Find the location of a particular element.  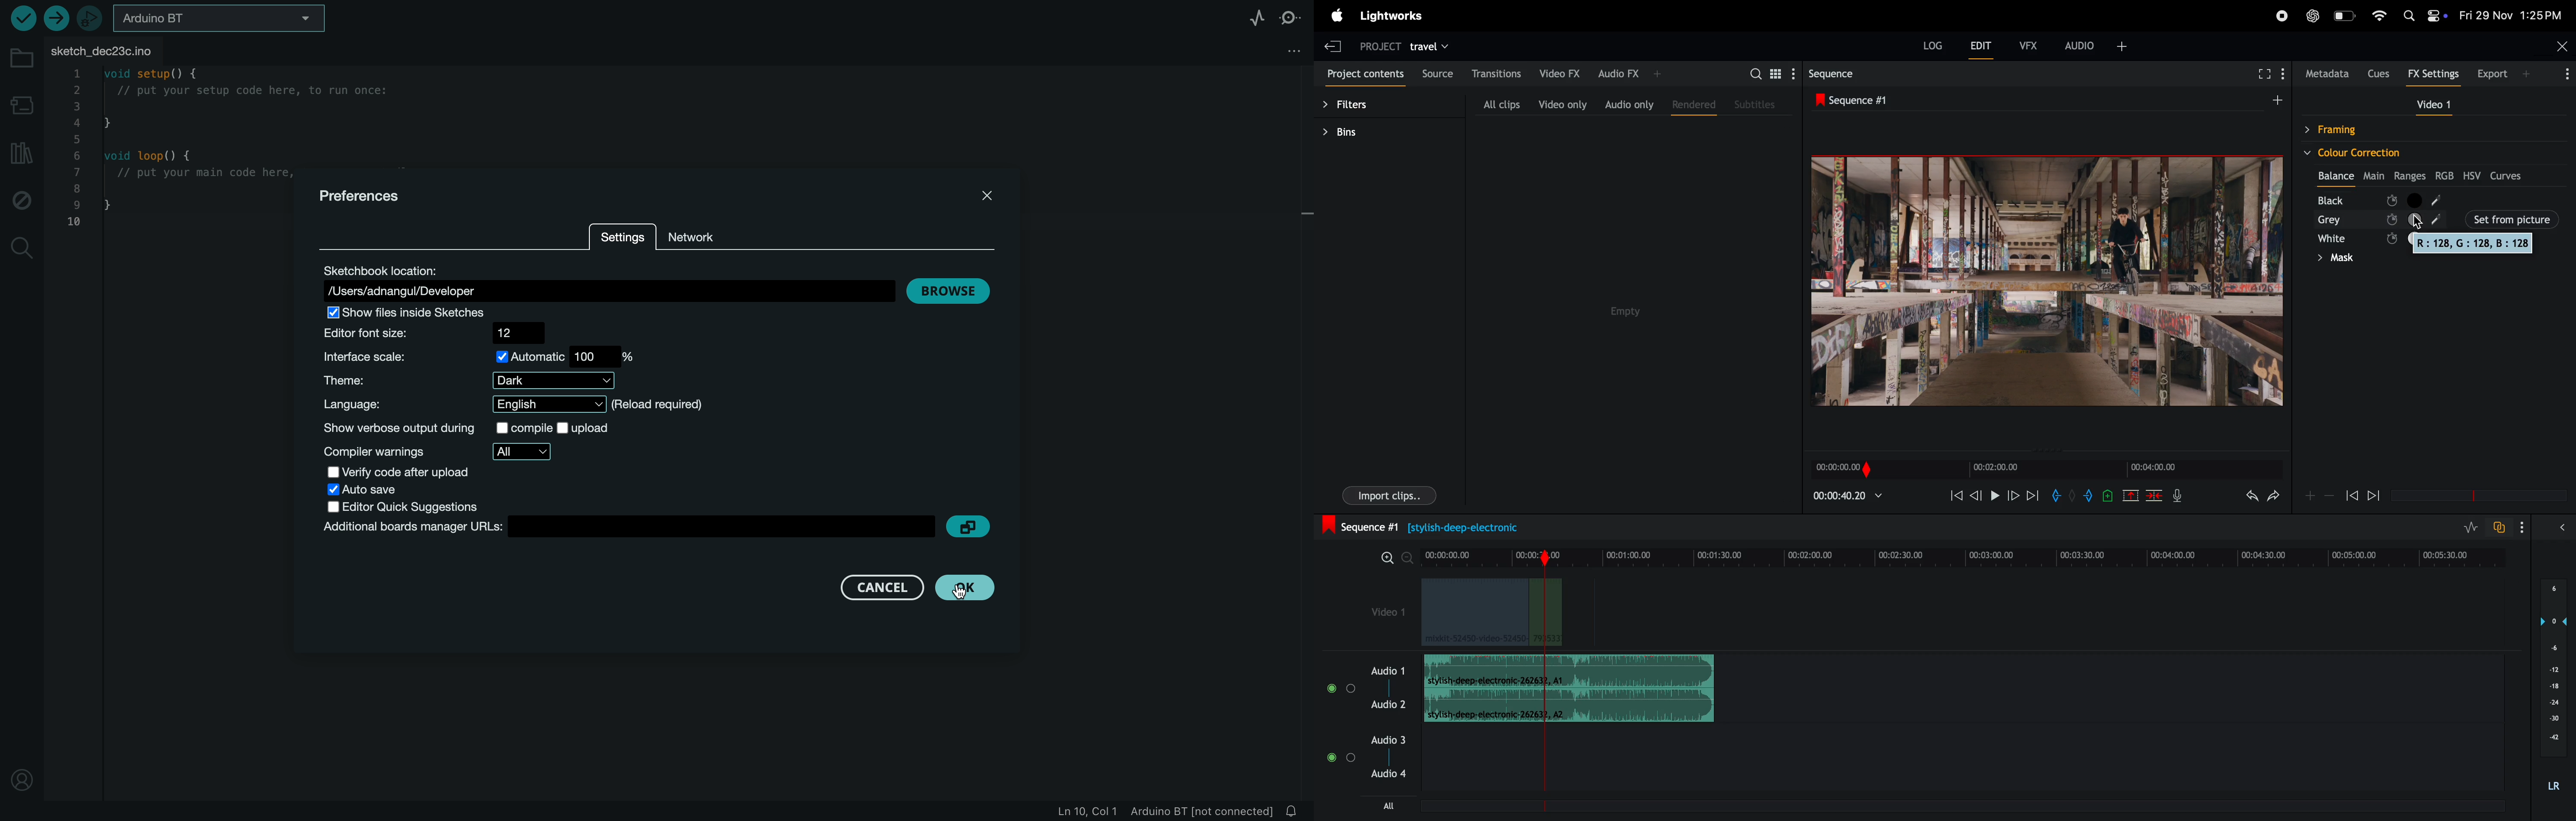

delete is located at coordinates (2155, 497).